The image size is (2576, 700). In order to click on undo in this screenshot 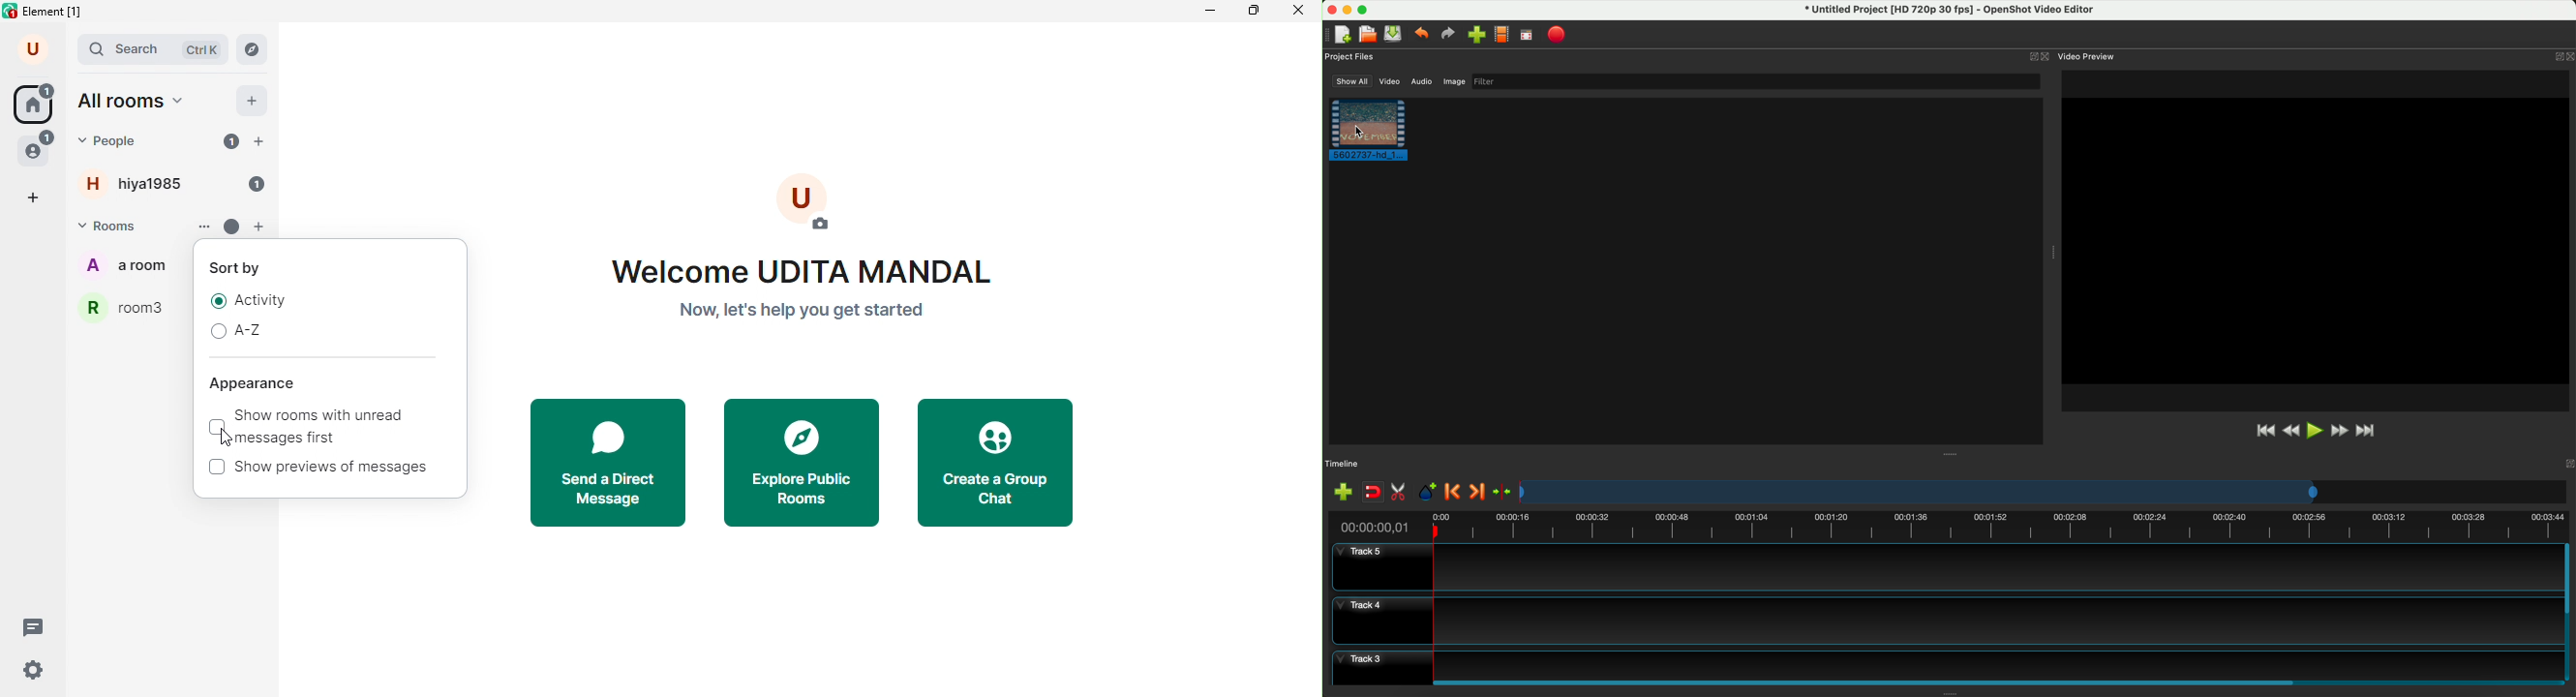, I will do `click(1422, 34)`.